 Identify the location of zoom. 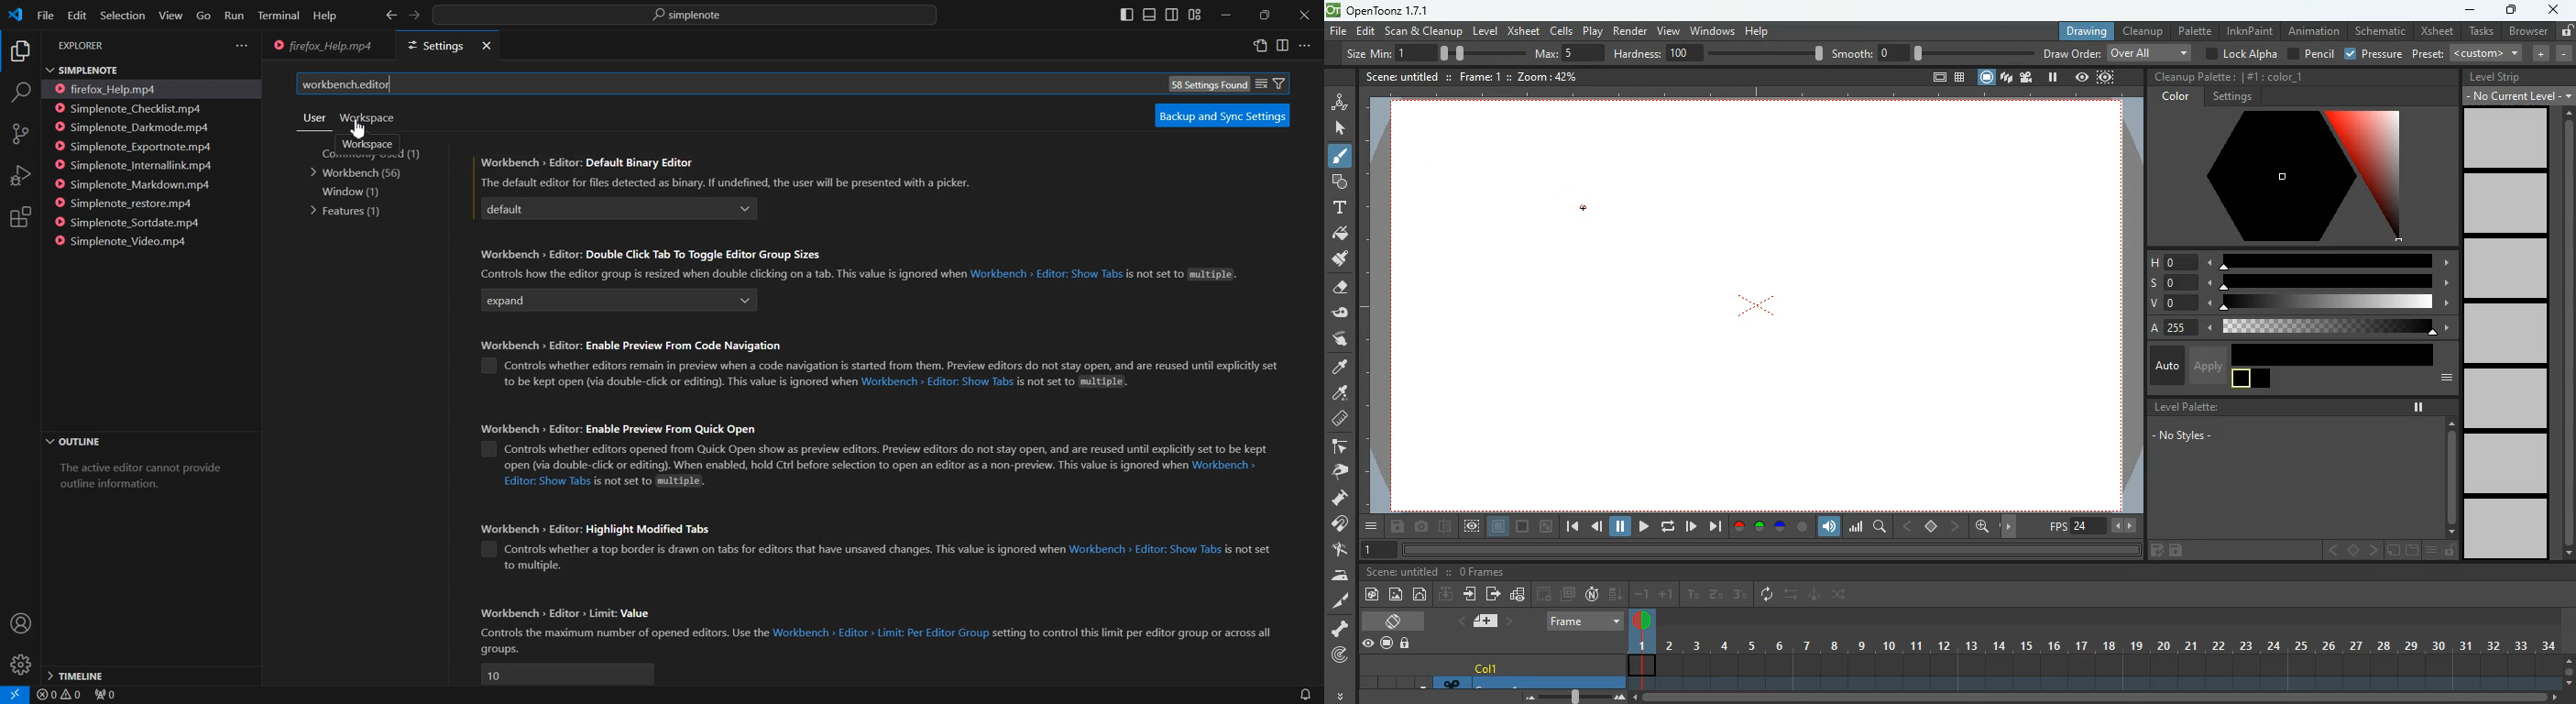
(1550, 76).